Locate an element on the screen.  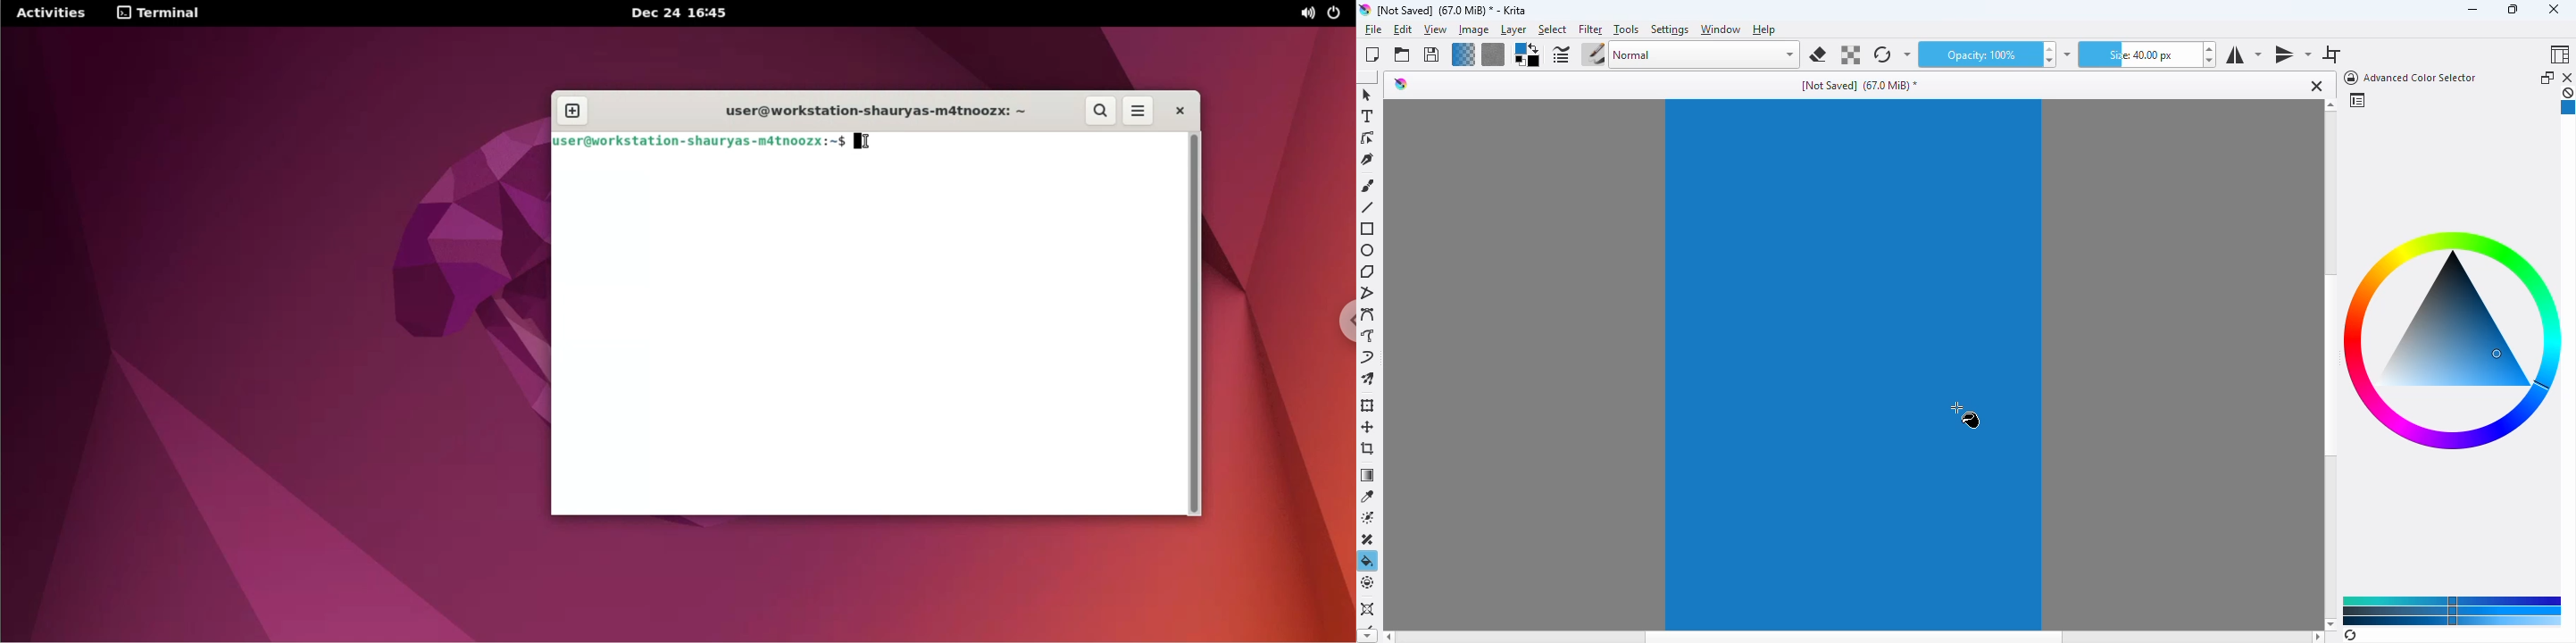
multibrush tool is located at coordinates (1368, 379).